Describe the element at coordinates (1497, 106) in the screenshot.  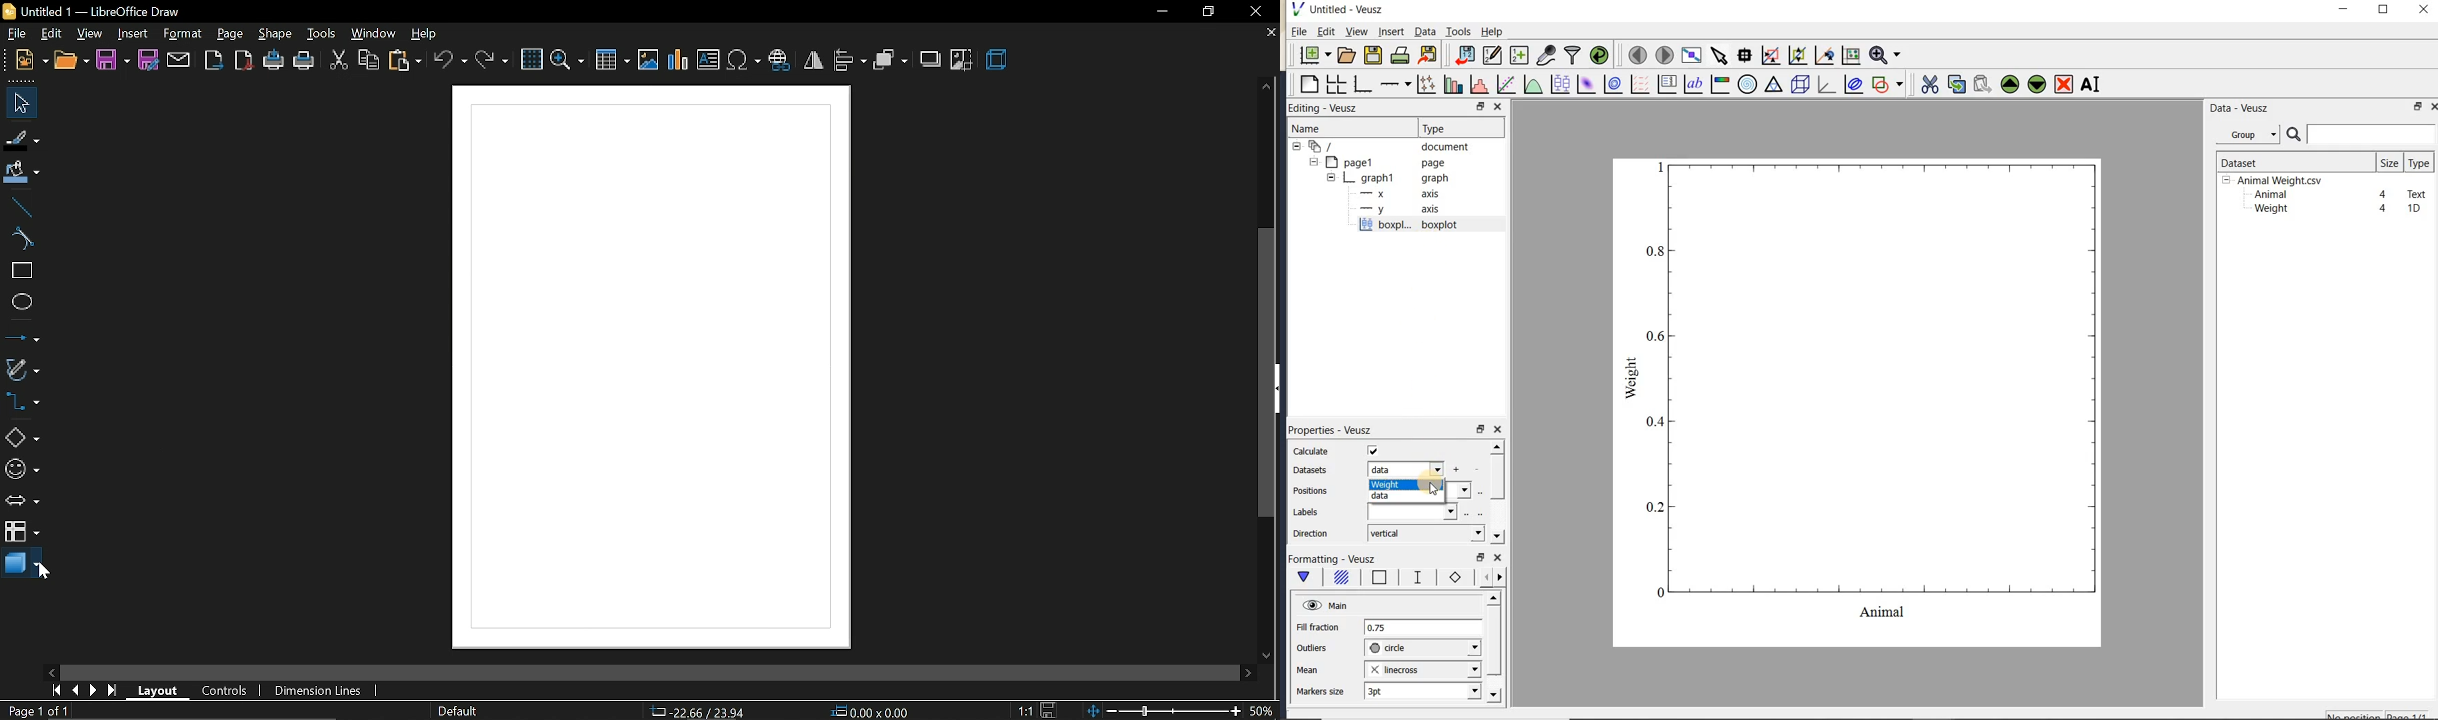
I see `CLOSE` at that location.